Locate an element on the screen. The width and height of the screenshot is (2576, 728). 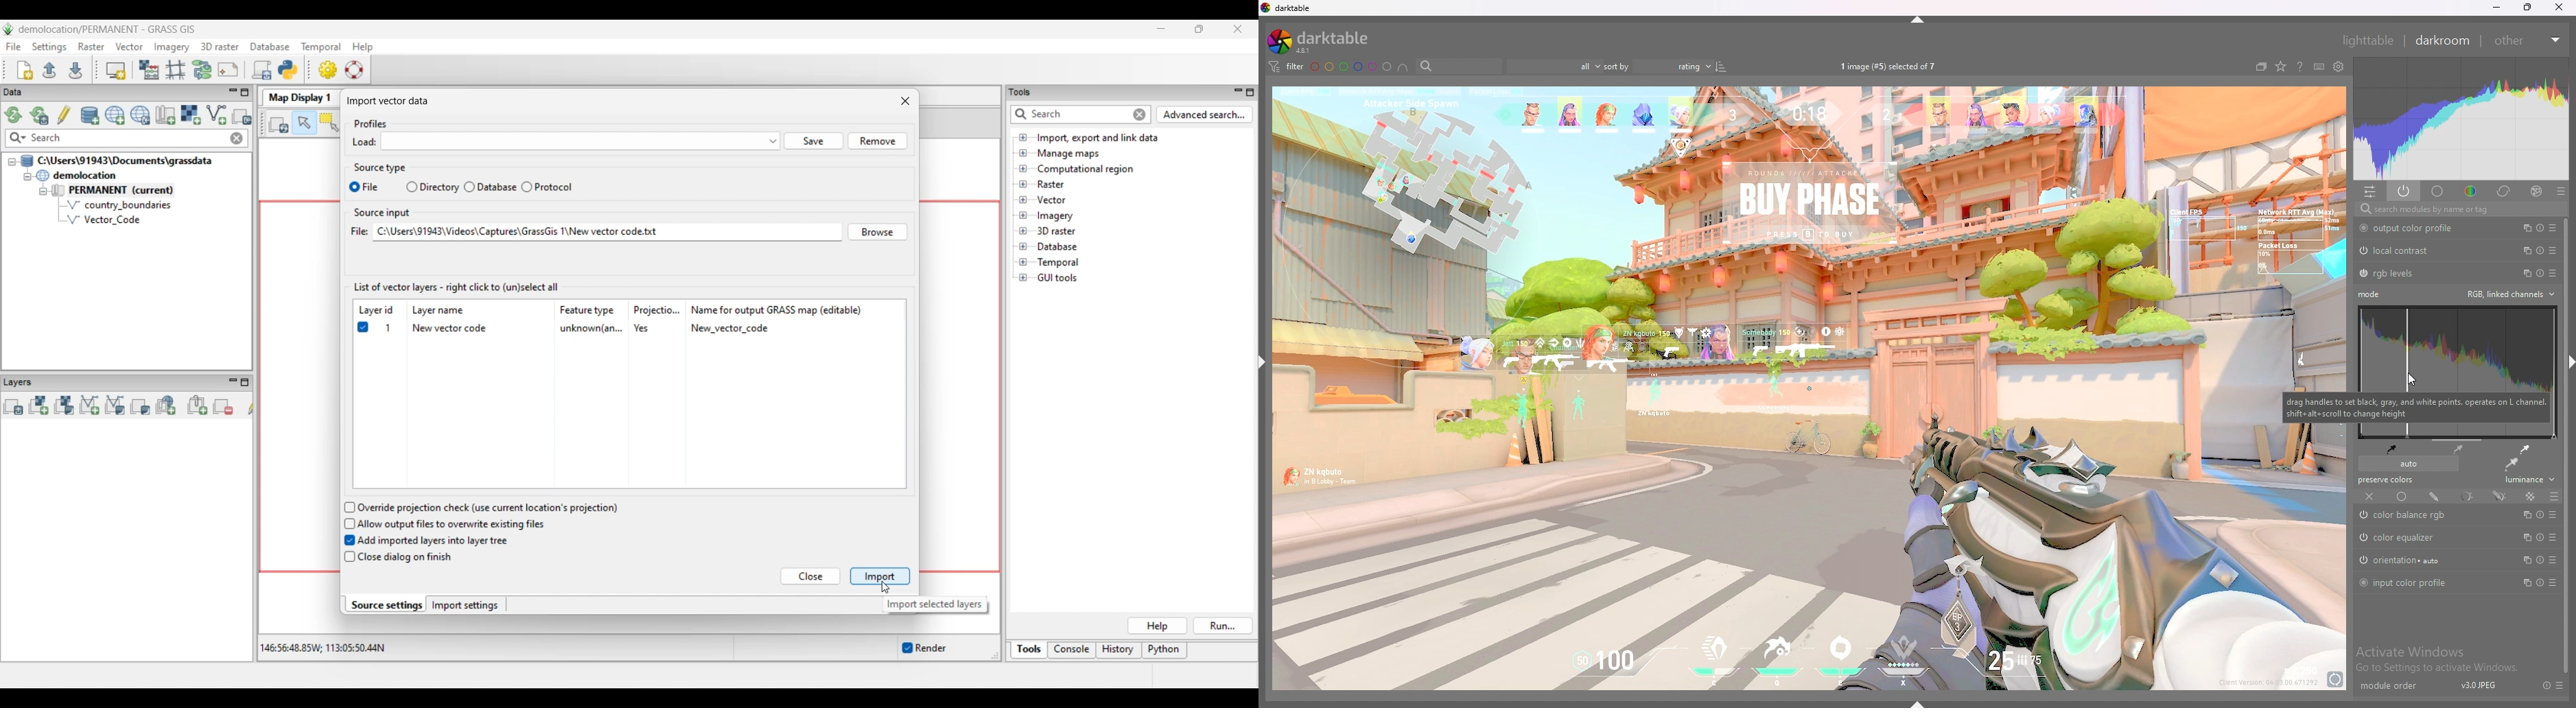
auto is located at coordinates (2407, 464).